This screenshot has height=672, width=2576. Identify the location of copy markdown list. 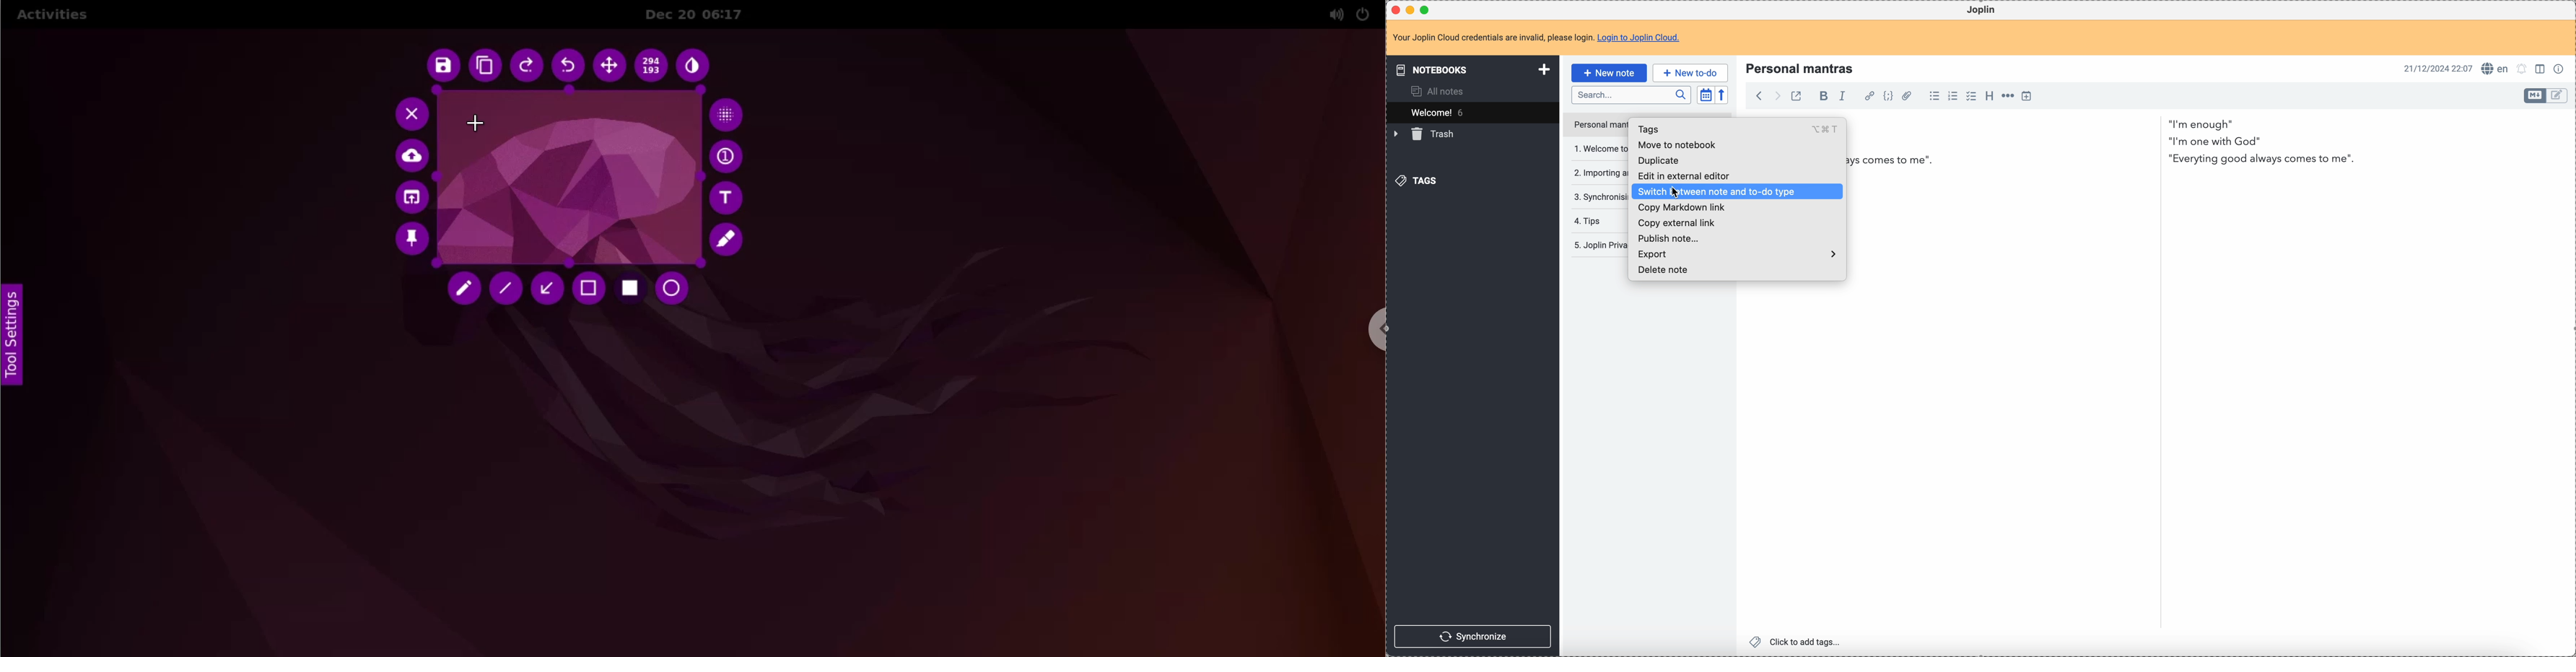
(1685, 208).